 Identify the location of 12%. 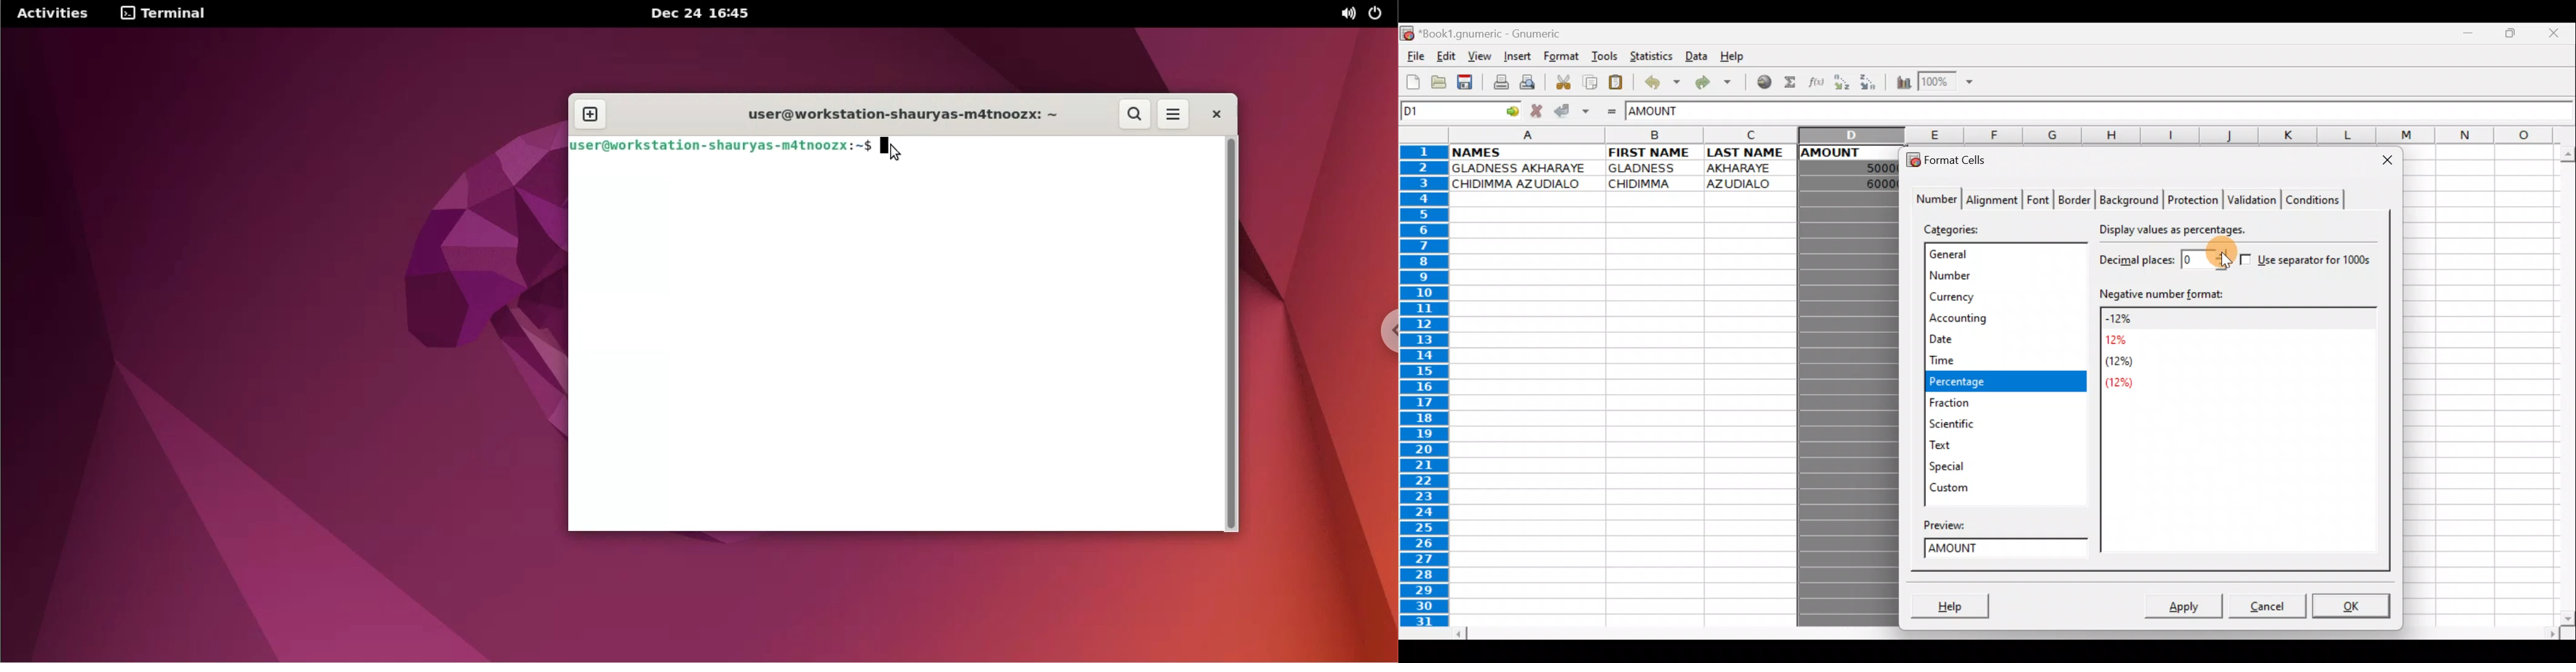
(2126, 340).